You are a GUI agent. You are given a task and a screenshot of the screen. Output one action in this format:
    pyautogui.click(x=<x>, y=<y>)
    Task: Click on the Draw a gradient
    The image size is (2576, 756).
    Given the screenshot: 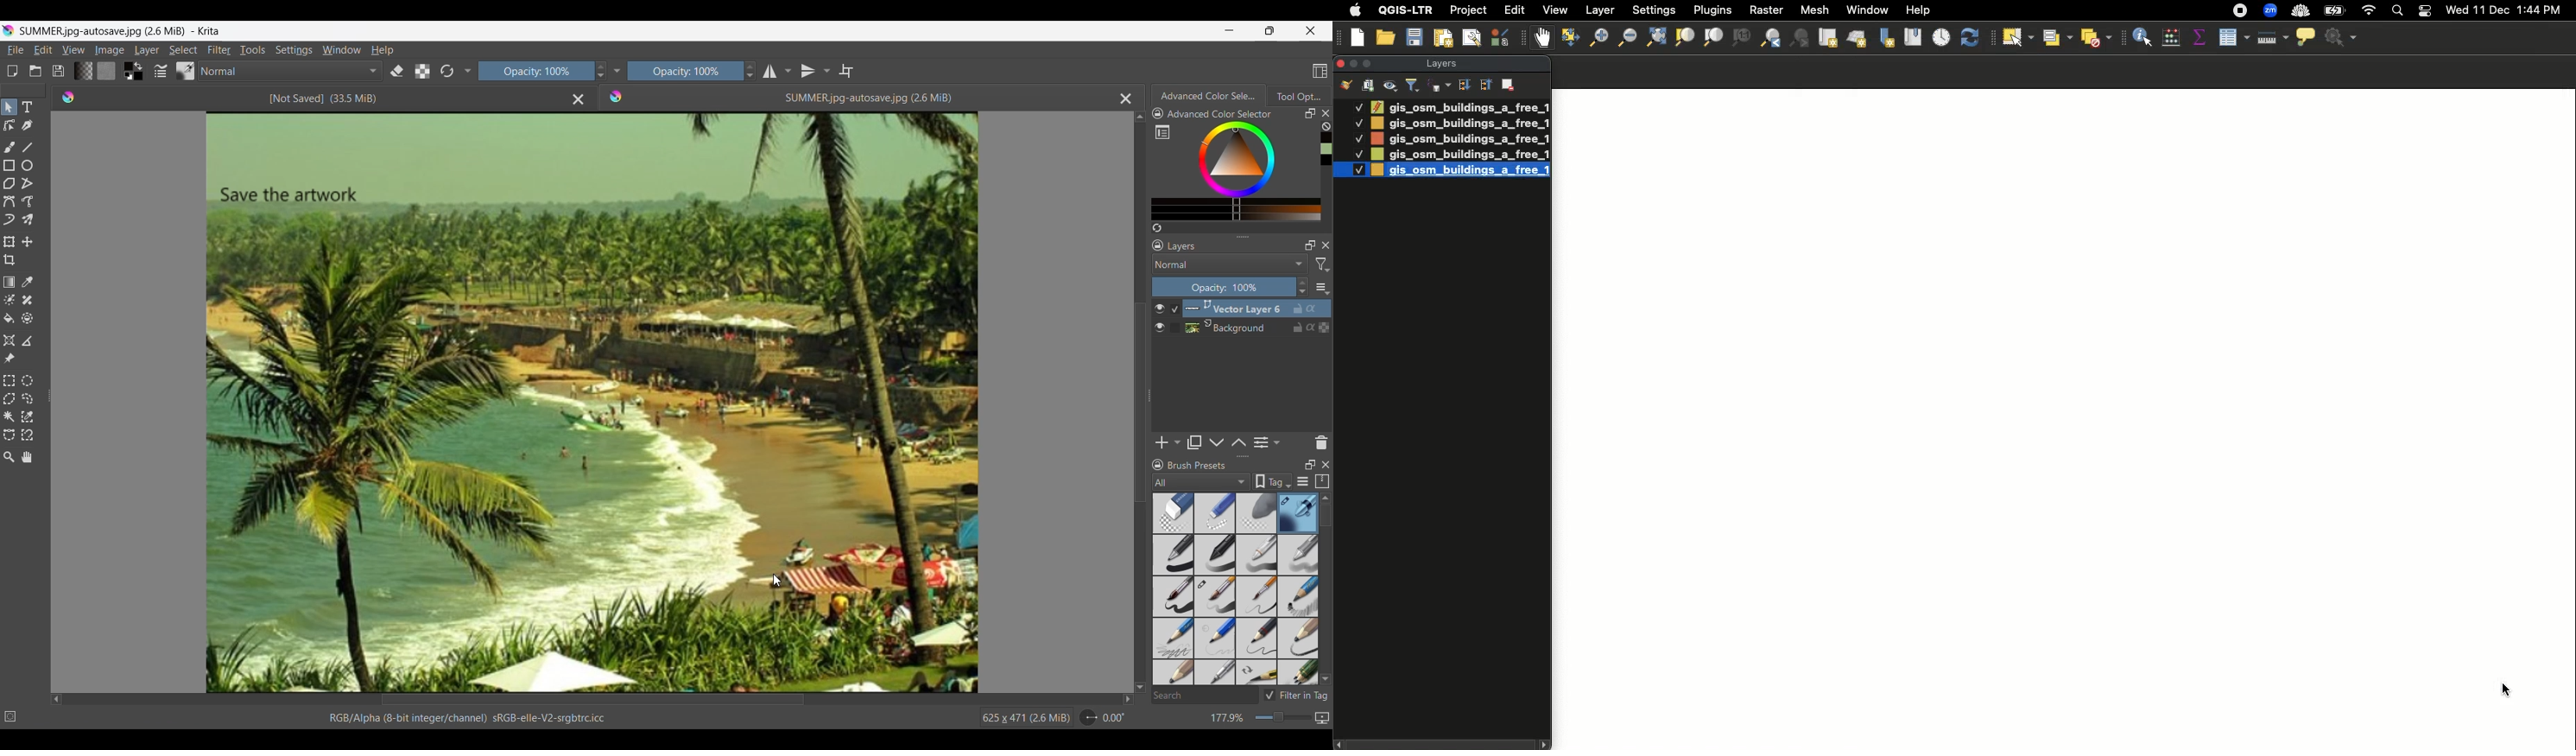 What is the action you would take?
    pyautogui.click(x=8, y=282)
    